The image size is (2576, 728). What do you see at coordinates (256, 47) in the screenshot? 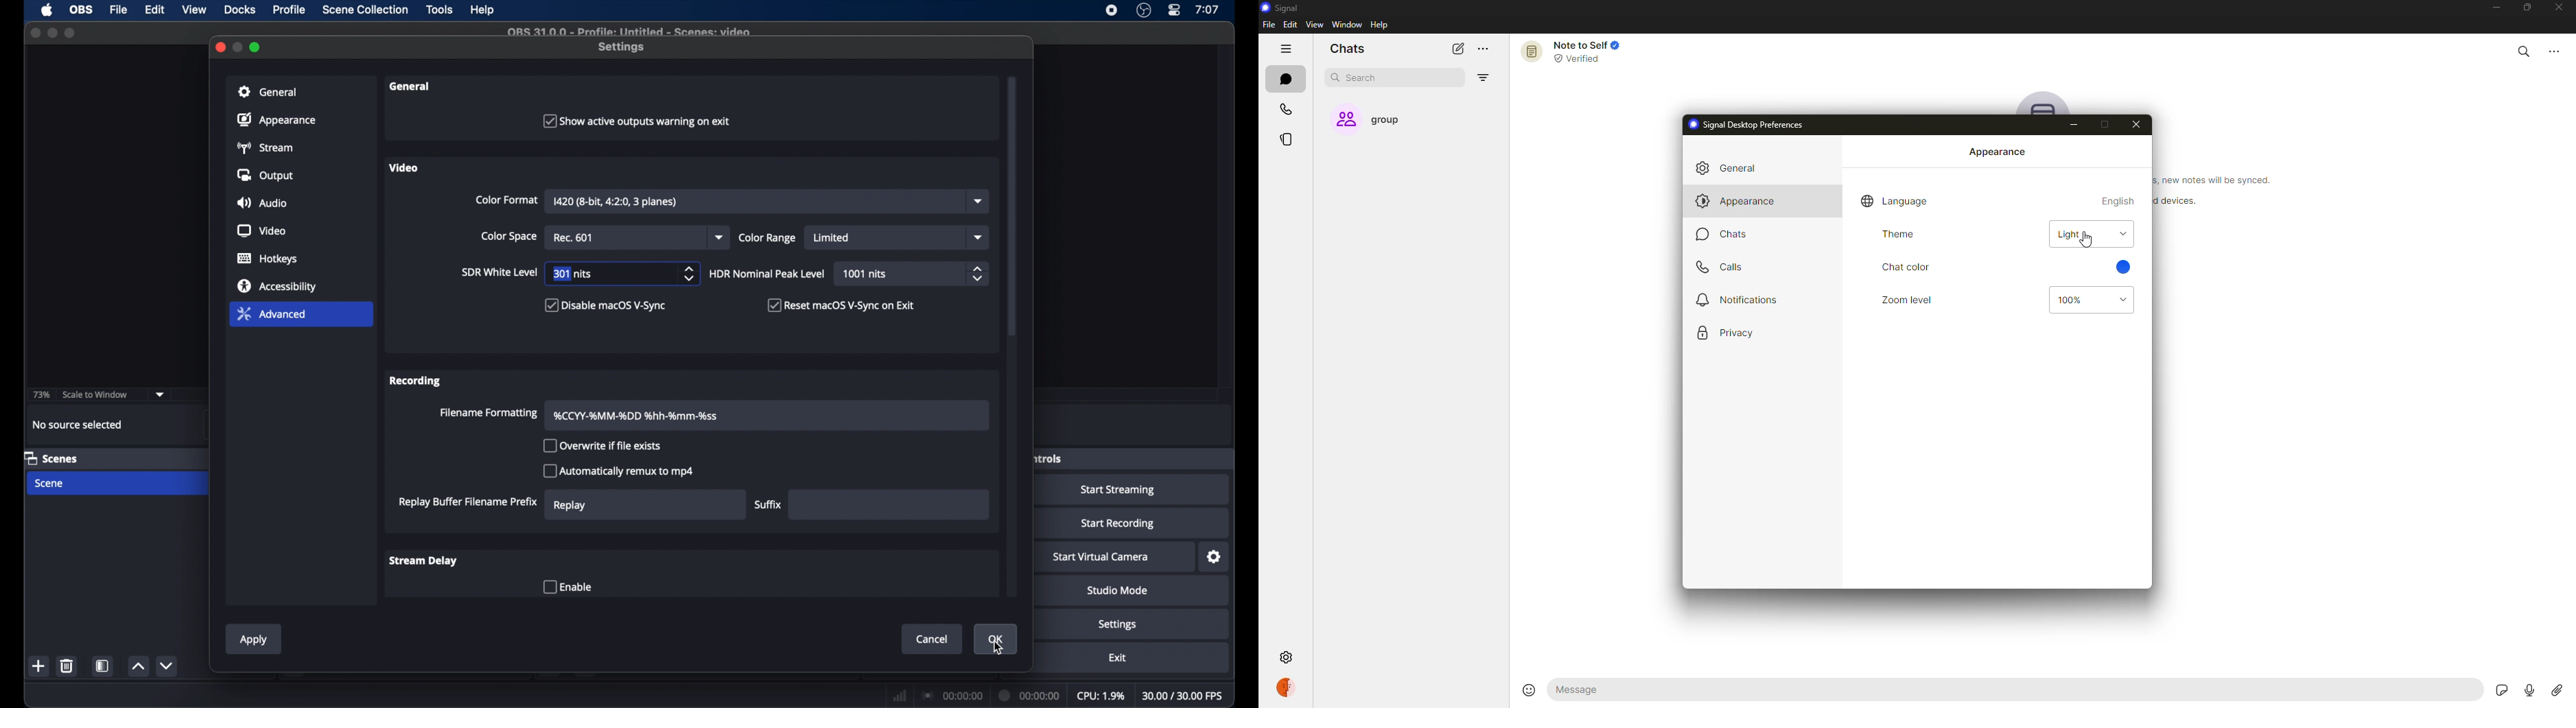
I see `maximize` at bounding box center [256, 47].